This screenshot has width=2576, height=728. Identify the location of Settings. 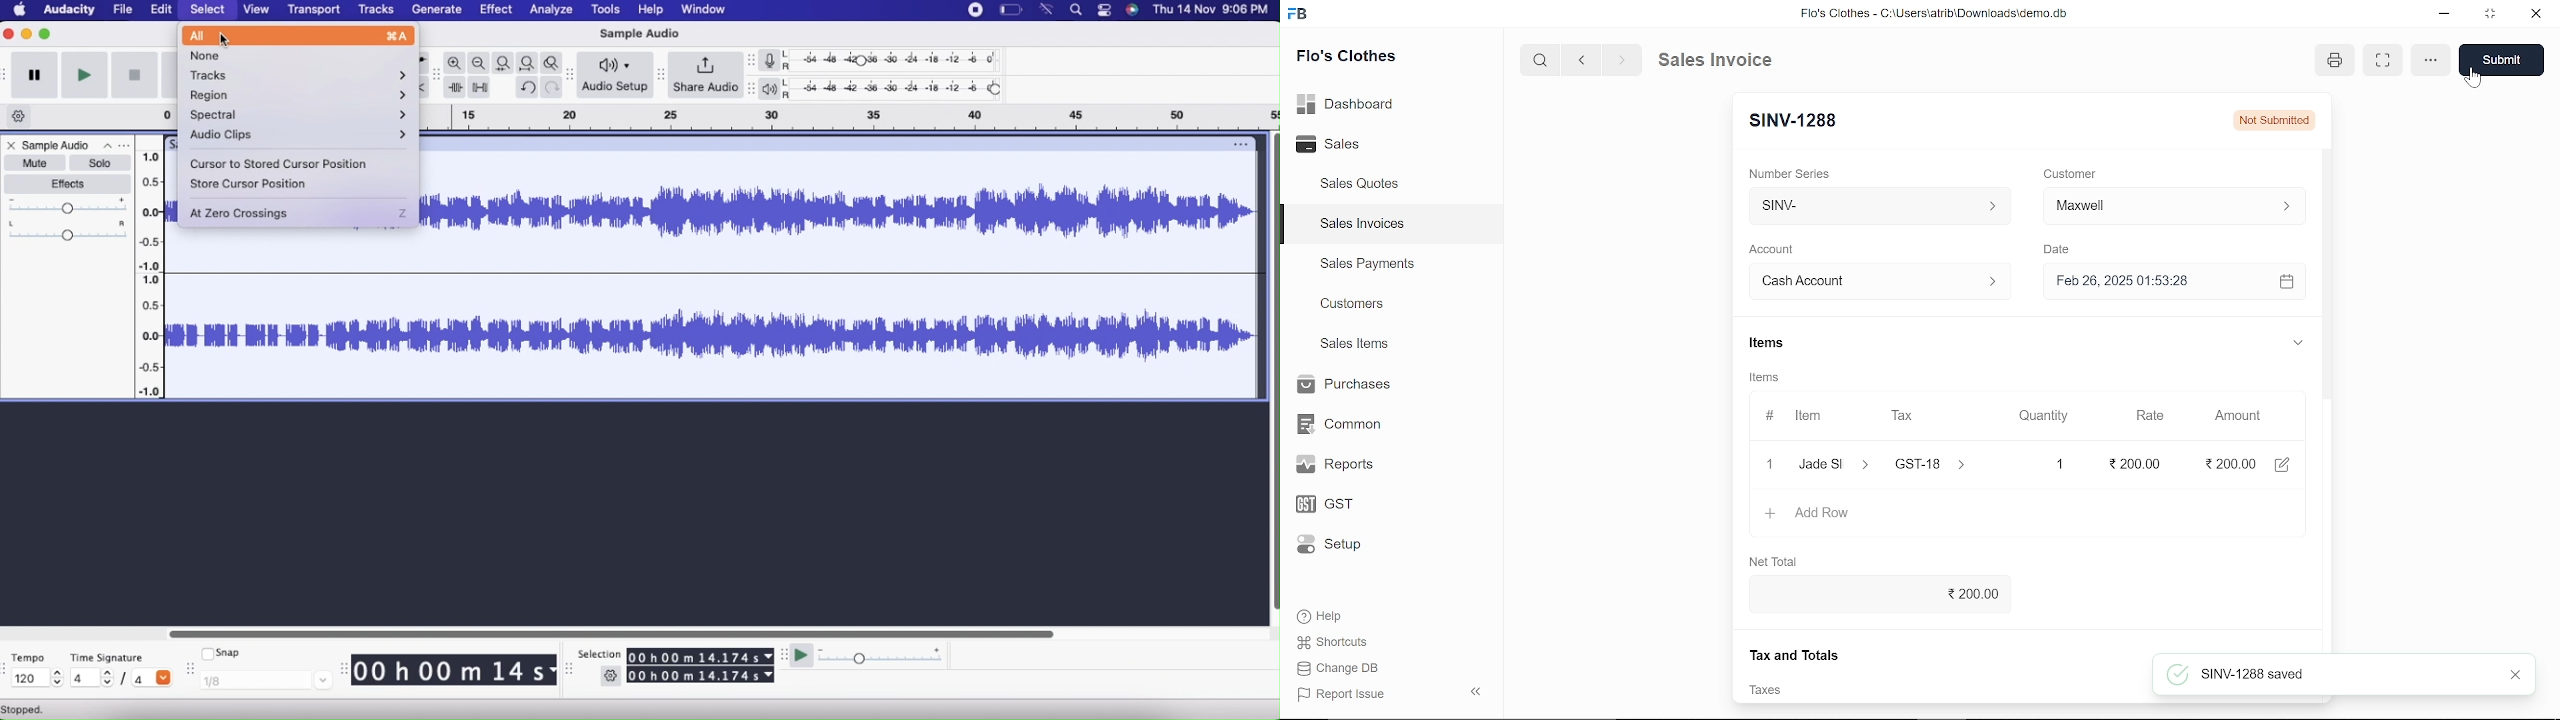
(612, 678).